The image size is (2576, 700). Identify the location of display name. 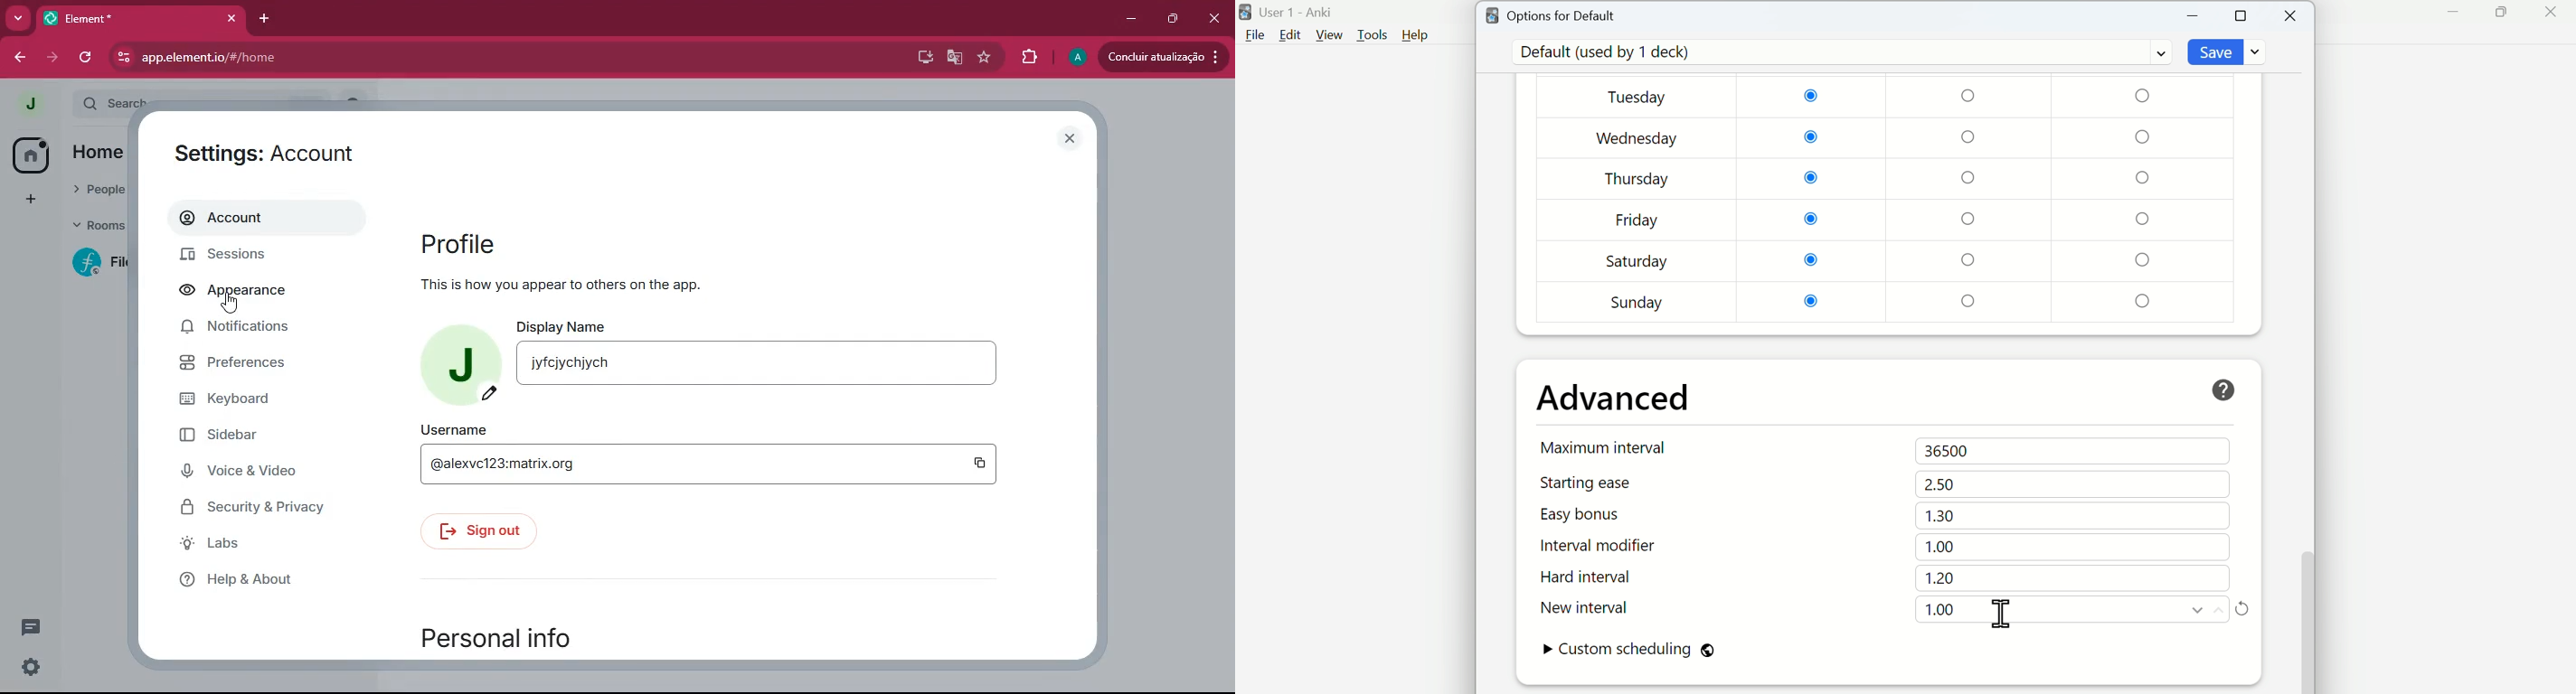
(783, 368).